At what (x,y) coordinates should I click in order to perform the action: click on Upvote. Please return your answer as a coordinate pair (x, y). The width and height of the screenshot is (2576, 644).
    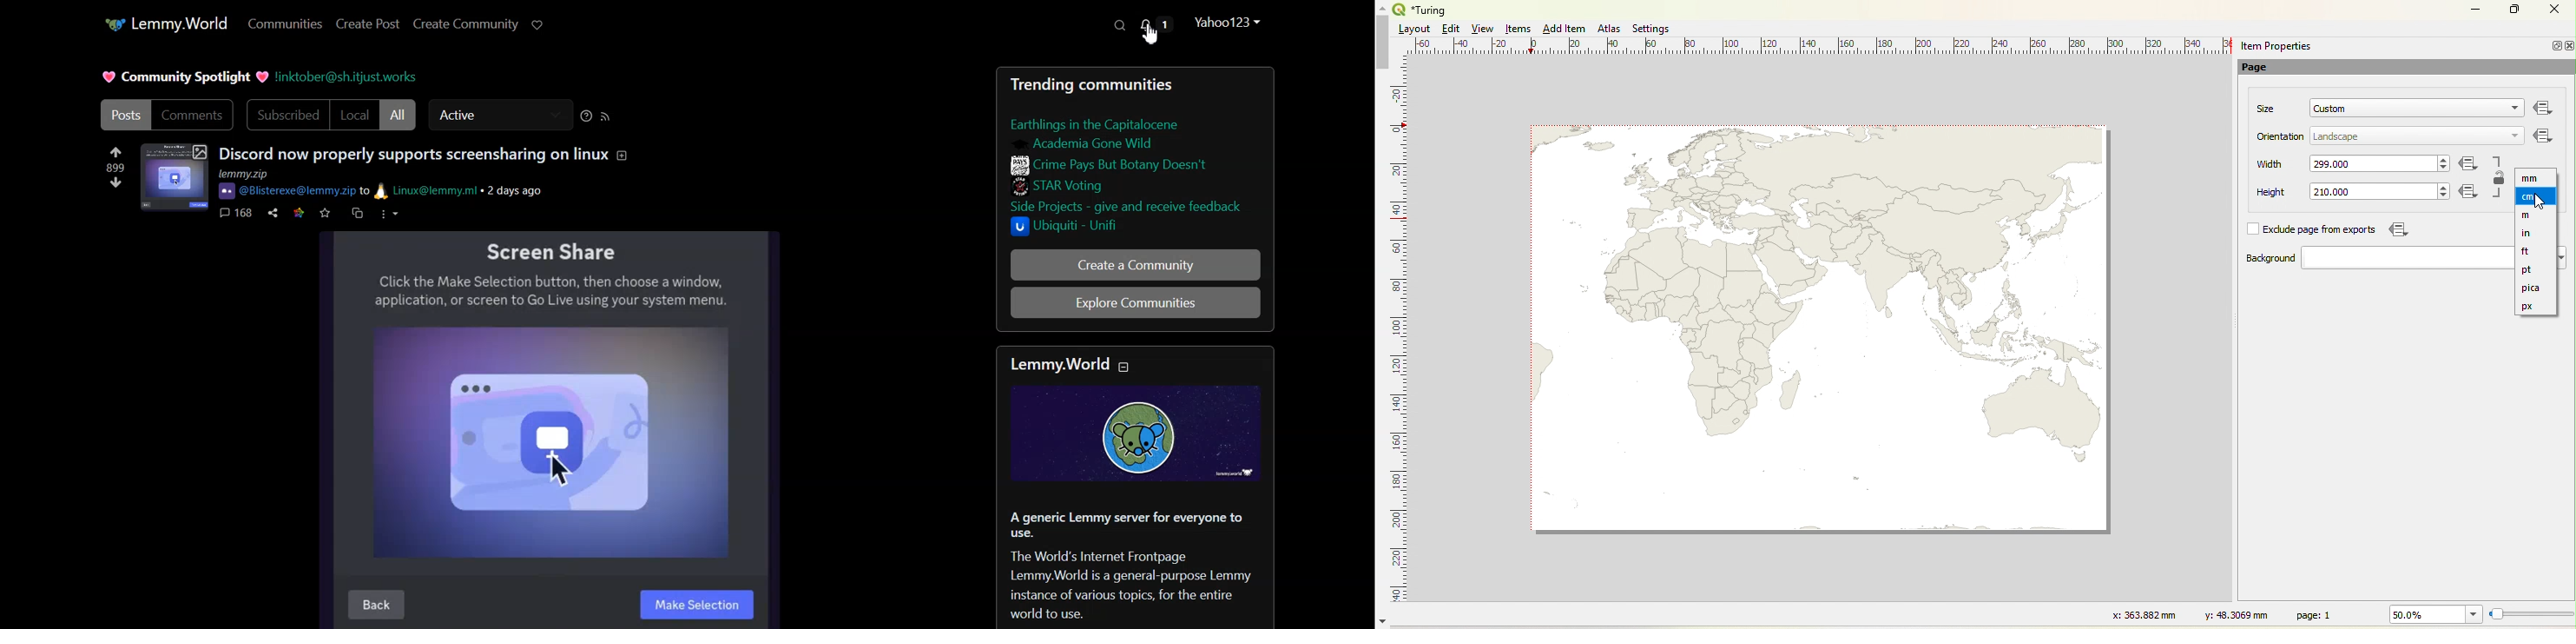
    Looking at the image, I should click on (114, 158).